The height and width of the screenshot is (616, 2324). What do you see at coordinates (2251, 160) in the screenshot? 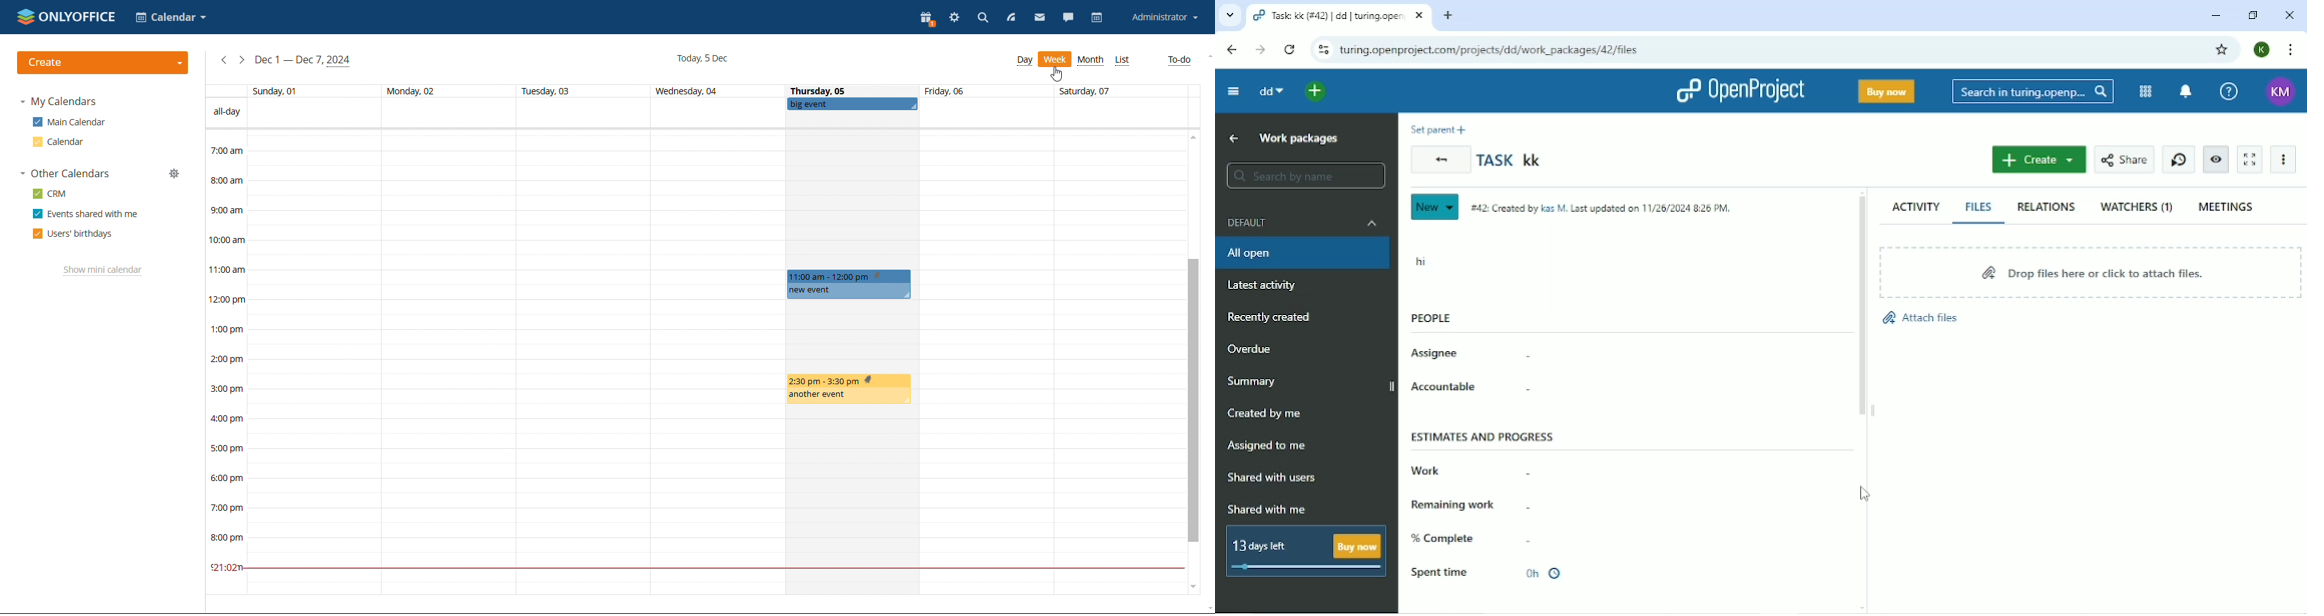
I see `Activate zen mode` at bounding box center [2251, 160].